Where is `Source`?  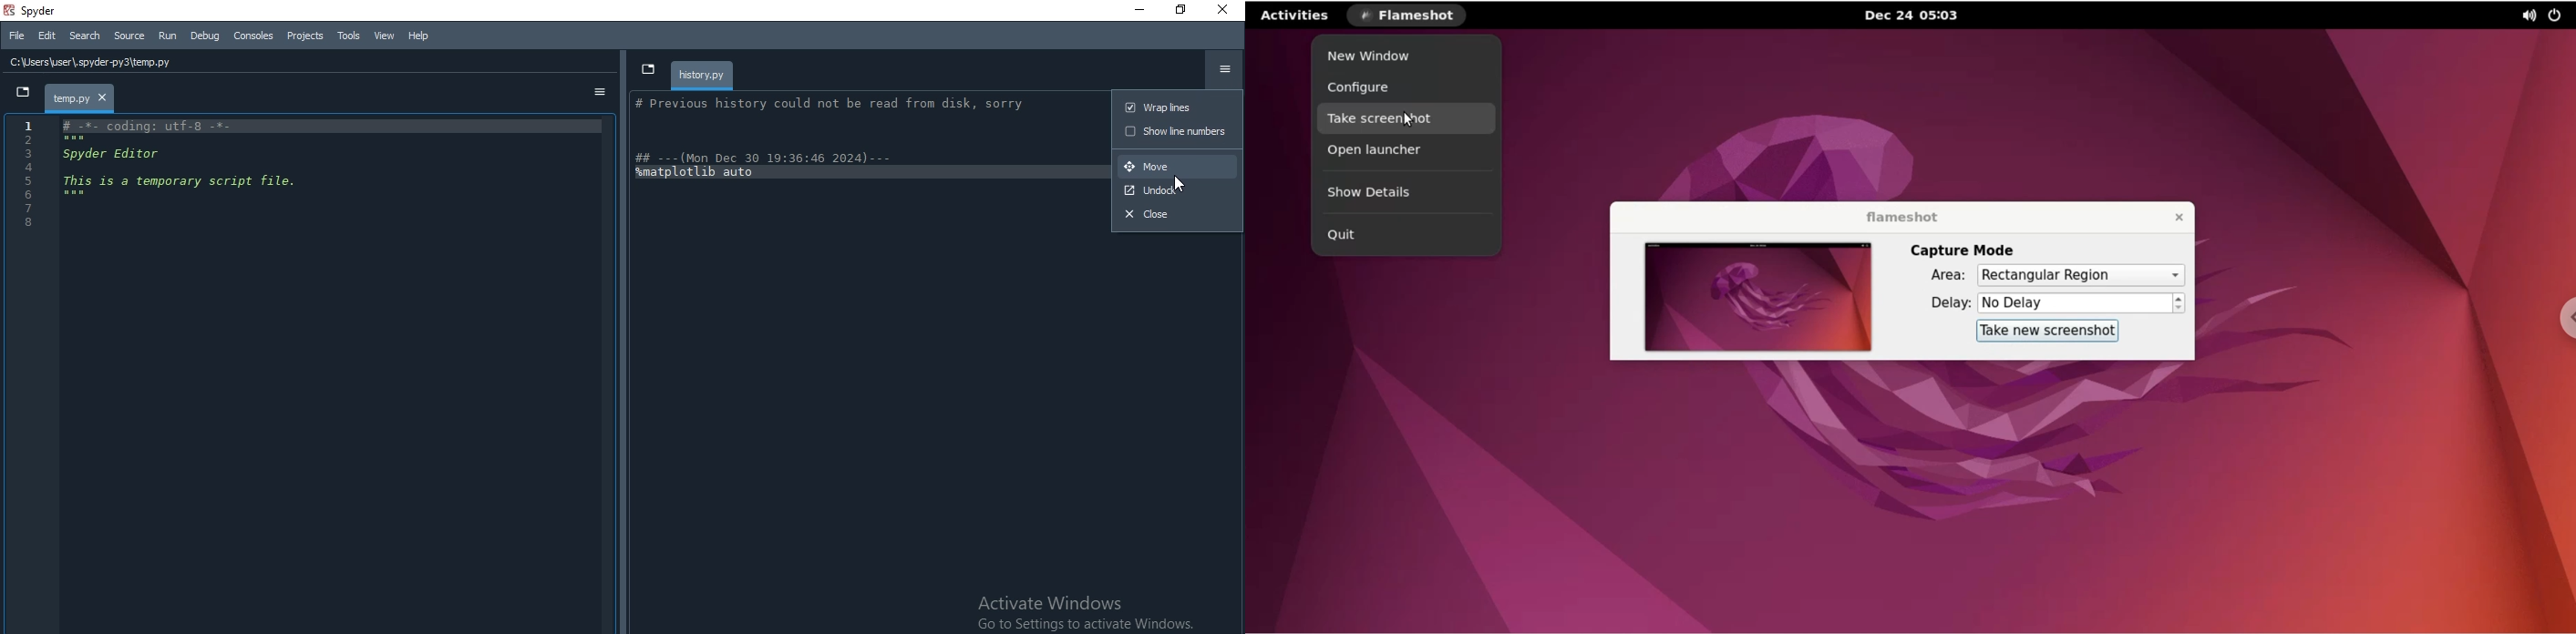
Source is located at coordinates (130, 36).